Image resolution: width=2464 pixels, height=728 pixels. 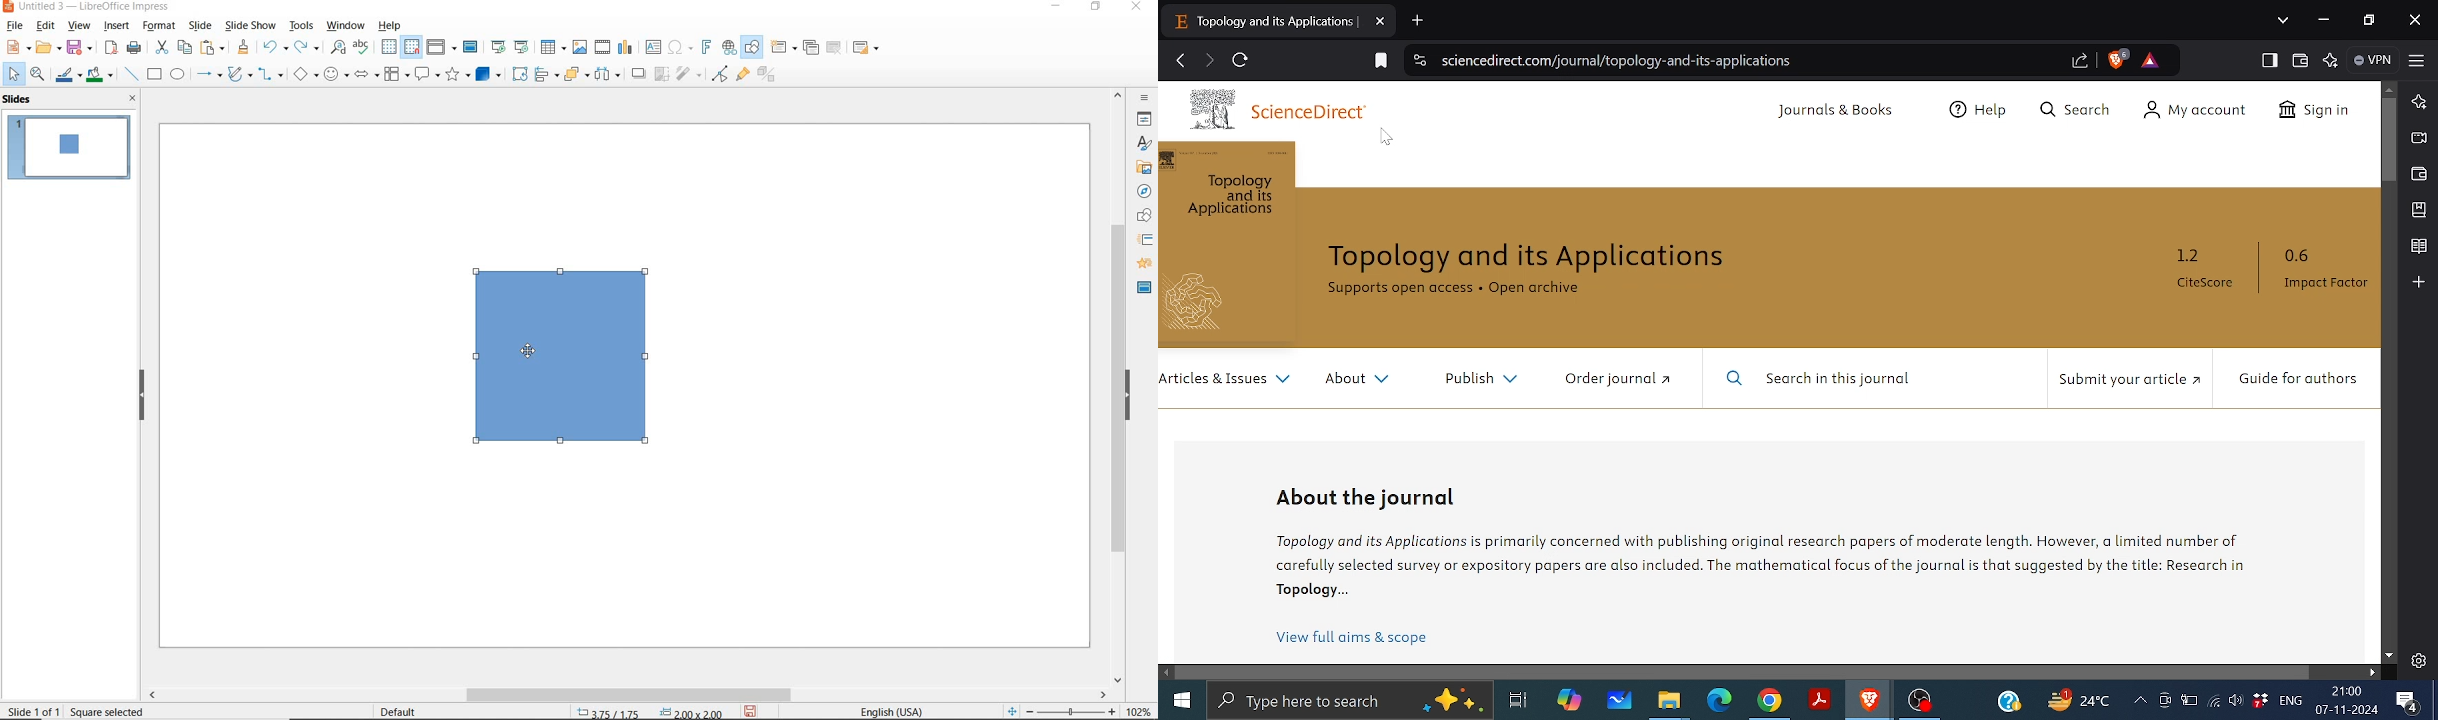 What do you see at coordinates (1718, 701) in the screenshot?
I see `Windows edge` at bounding box center [1718, 701].